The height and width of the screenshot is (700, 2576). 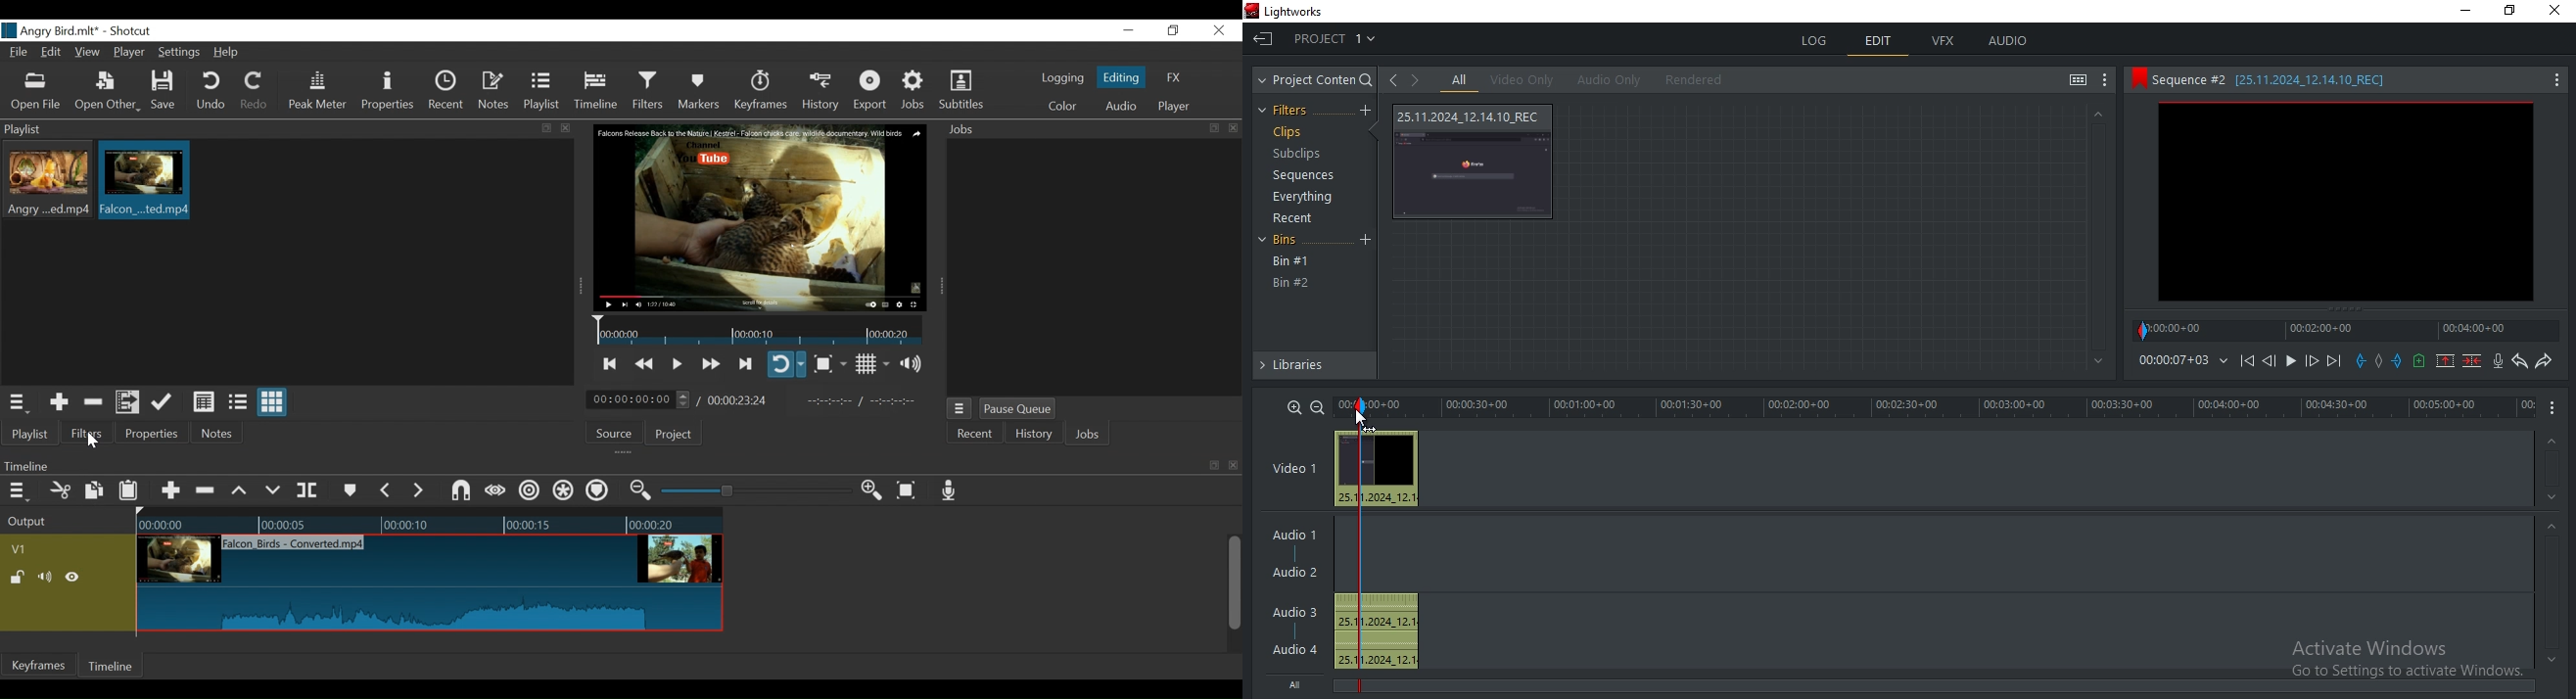 What do you see at coordinates (65, 522) in the screenshot?
I see `Output` at bounding box center [65, 522].